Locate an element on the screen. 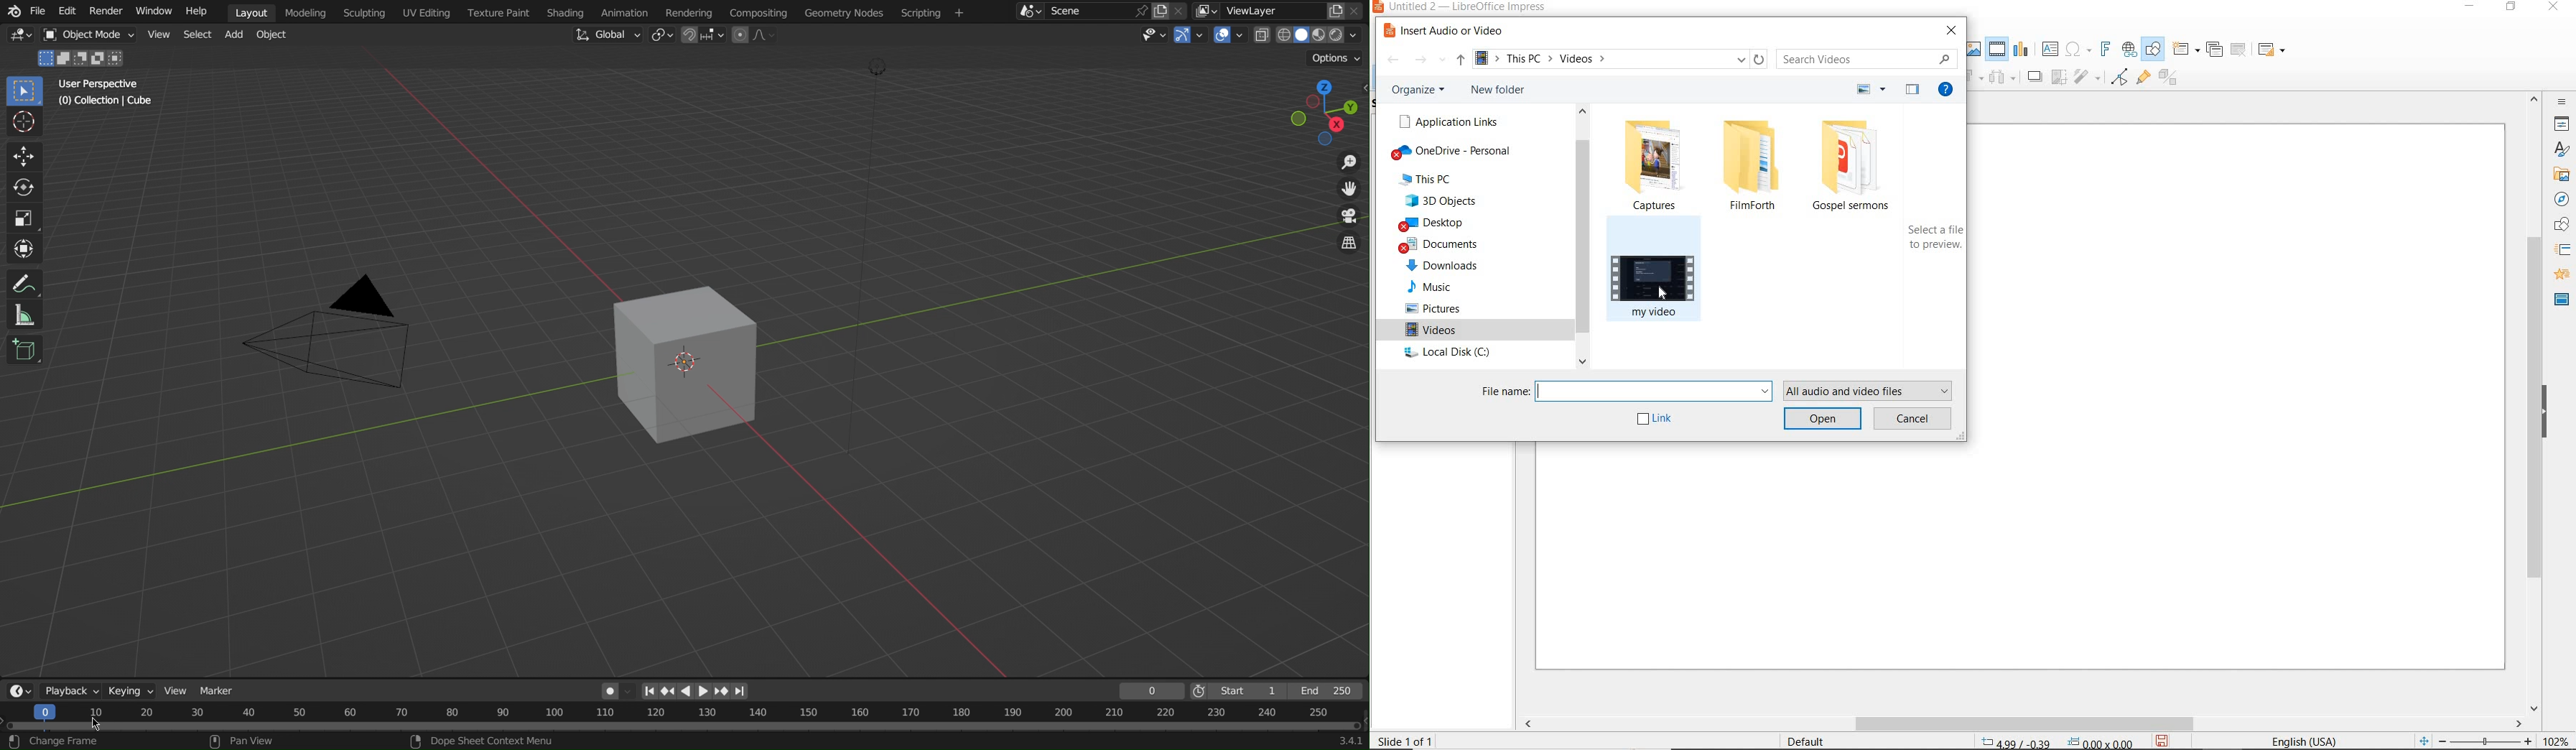 The image size is (2576, 756). DUPLICATE SLIDE is located at coordinates (2215, 51).